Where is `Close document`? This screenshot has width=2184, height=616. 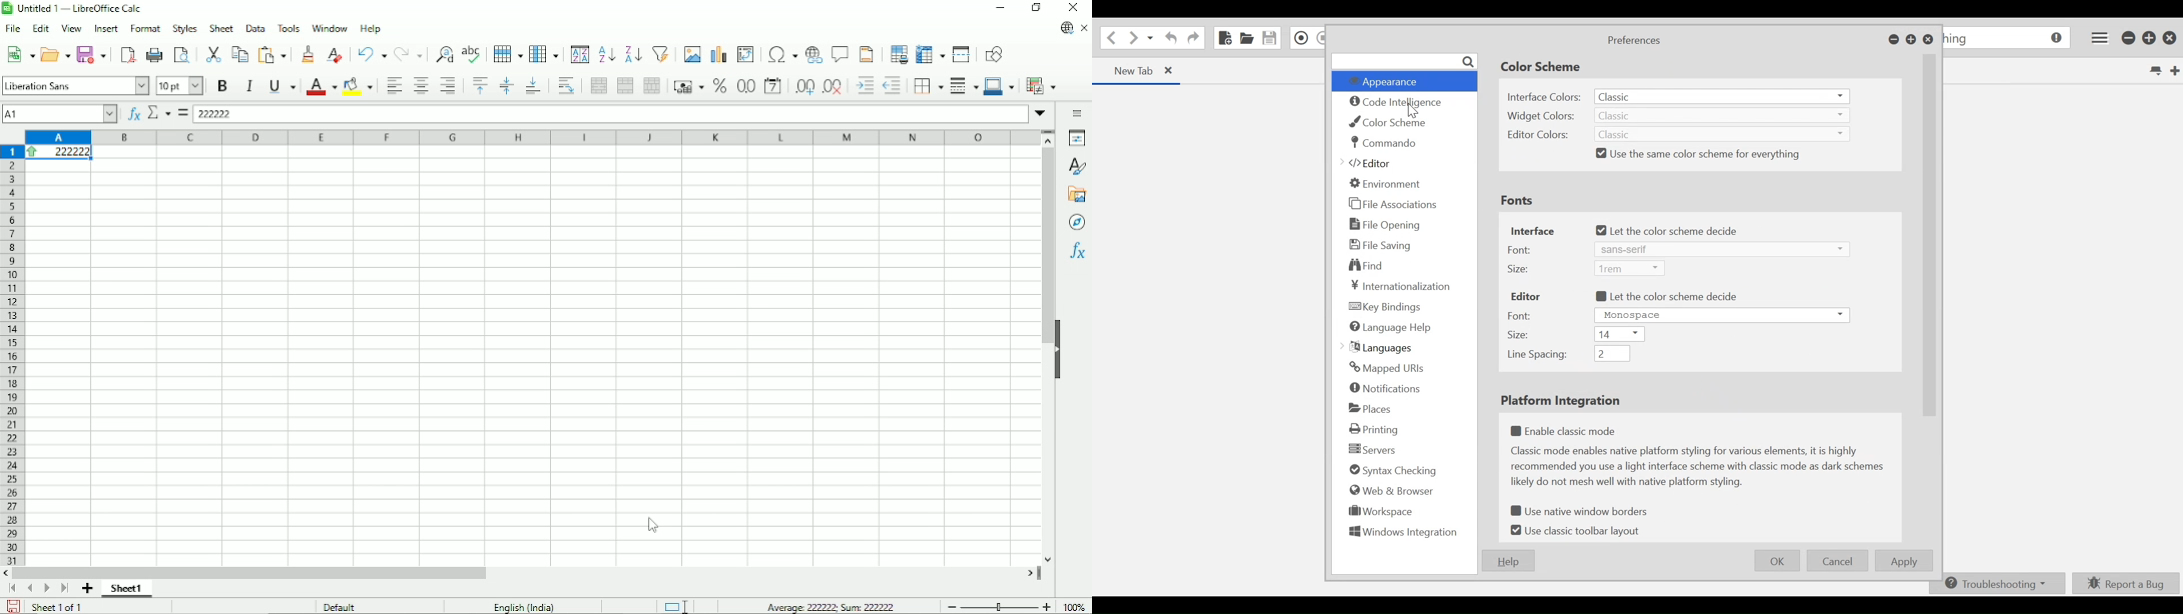 Close document is located at coordinates (1085, 29).